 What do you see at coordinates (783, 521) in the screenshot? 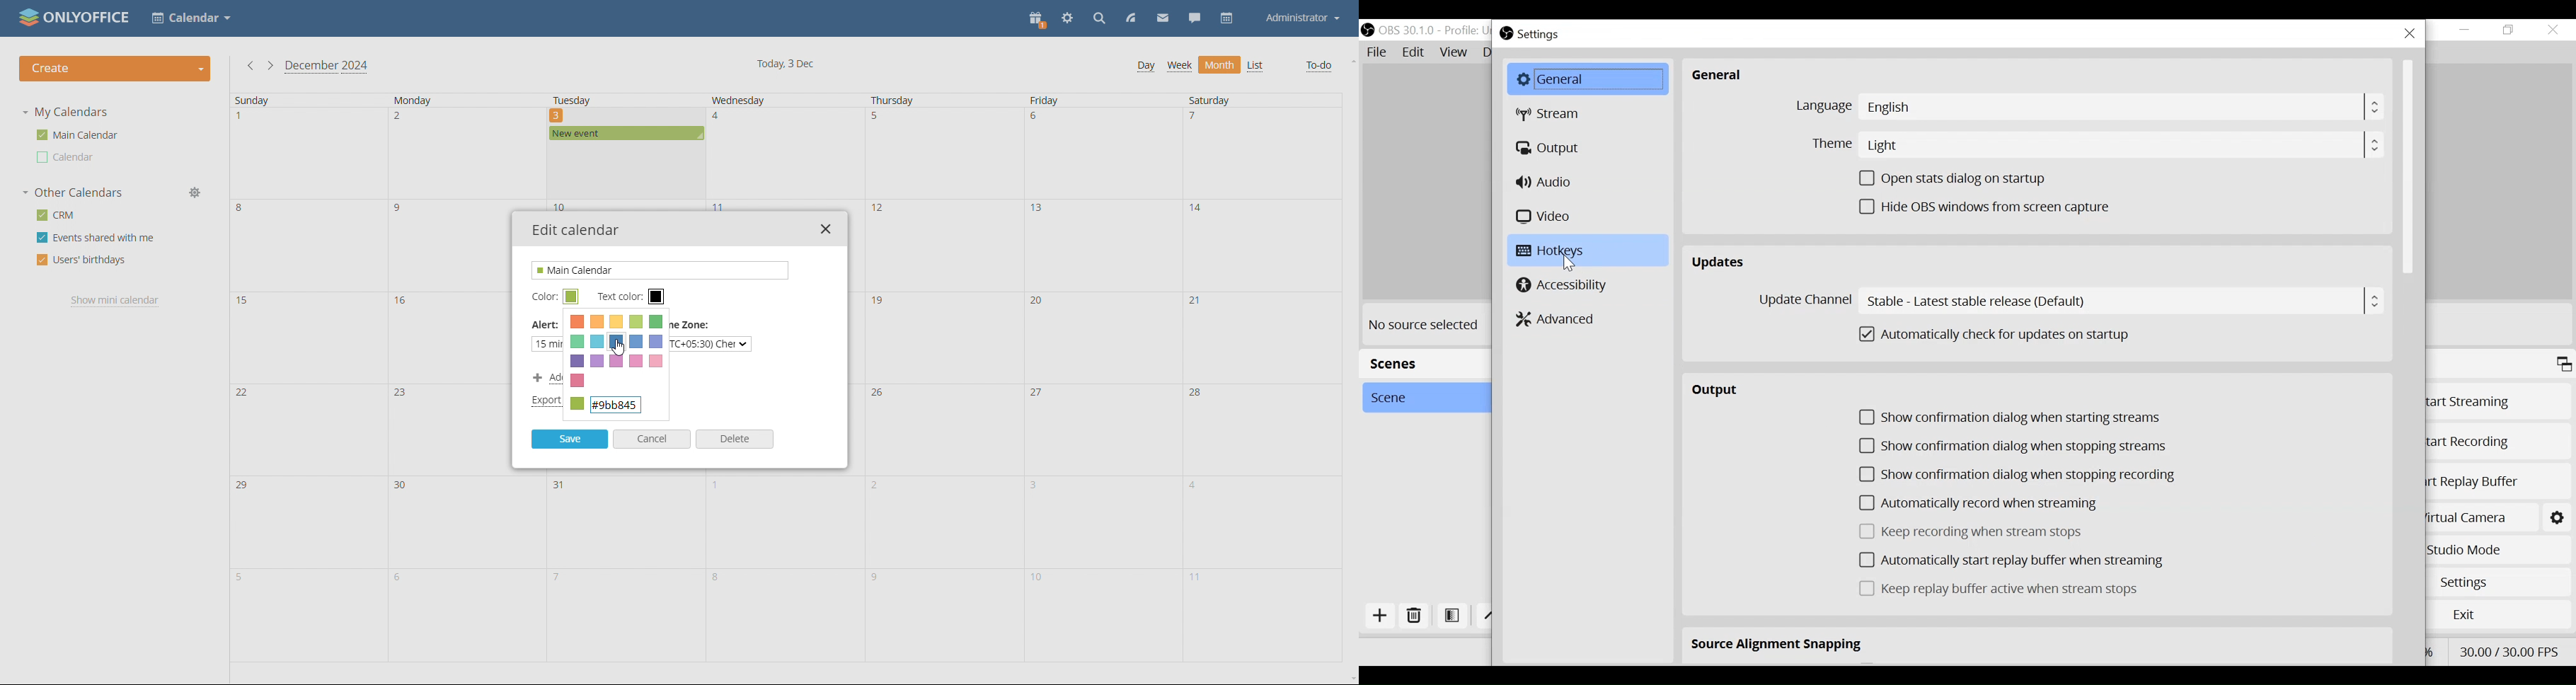
I see `date` at bounding box center [783, 521].